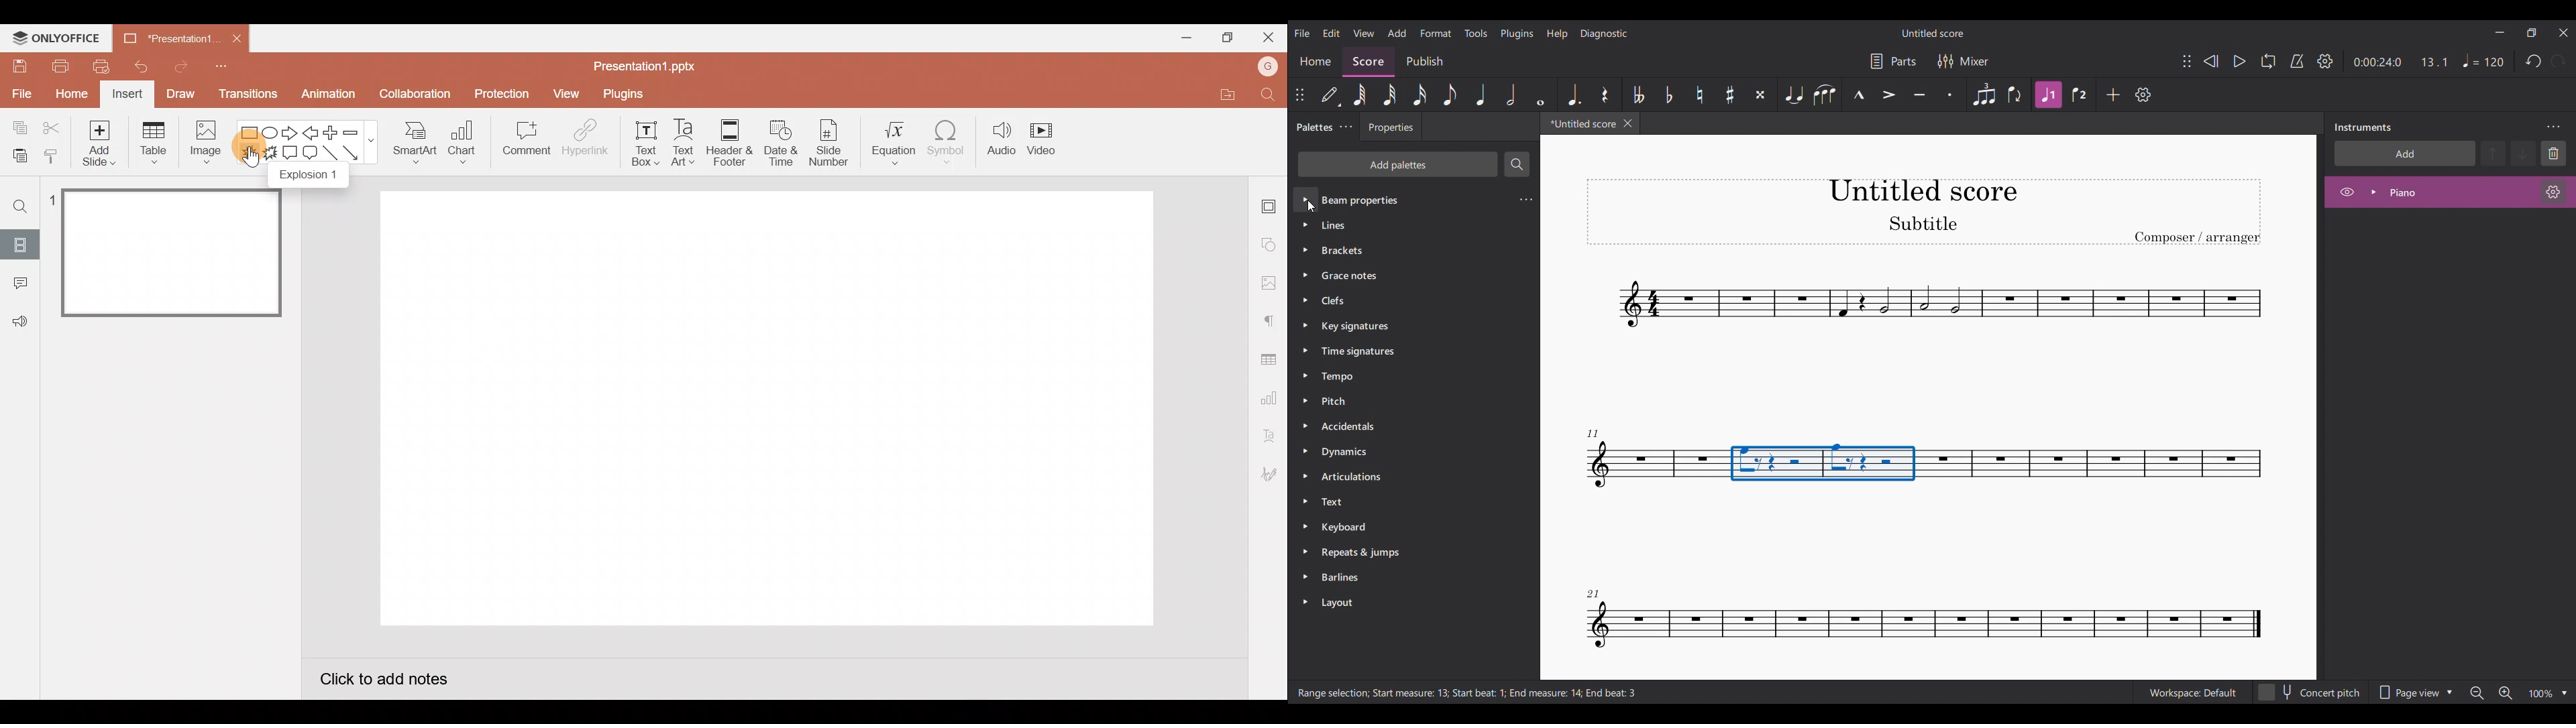  Describe the element at coordinates (17, 126) in the screenshot. I see `Copy` at that location.